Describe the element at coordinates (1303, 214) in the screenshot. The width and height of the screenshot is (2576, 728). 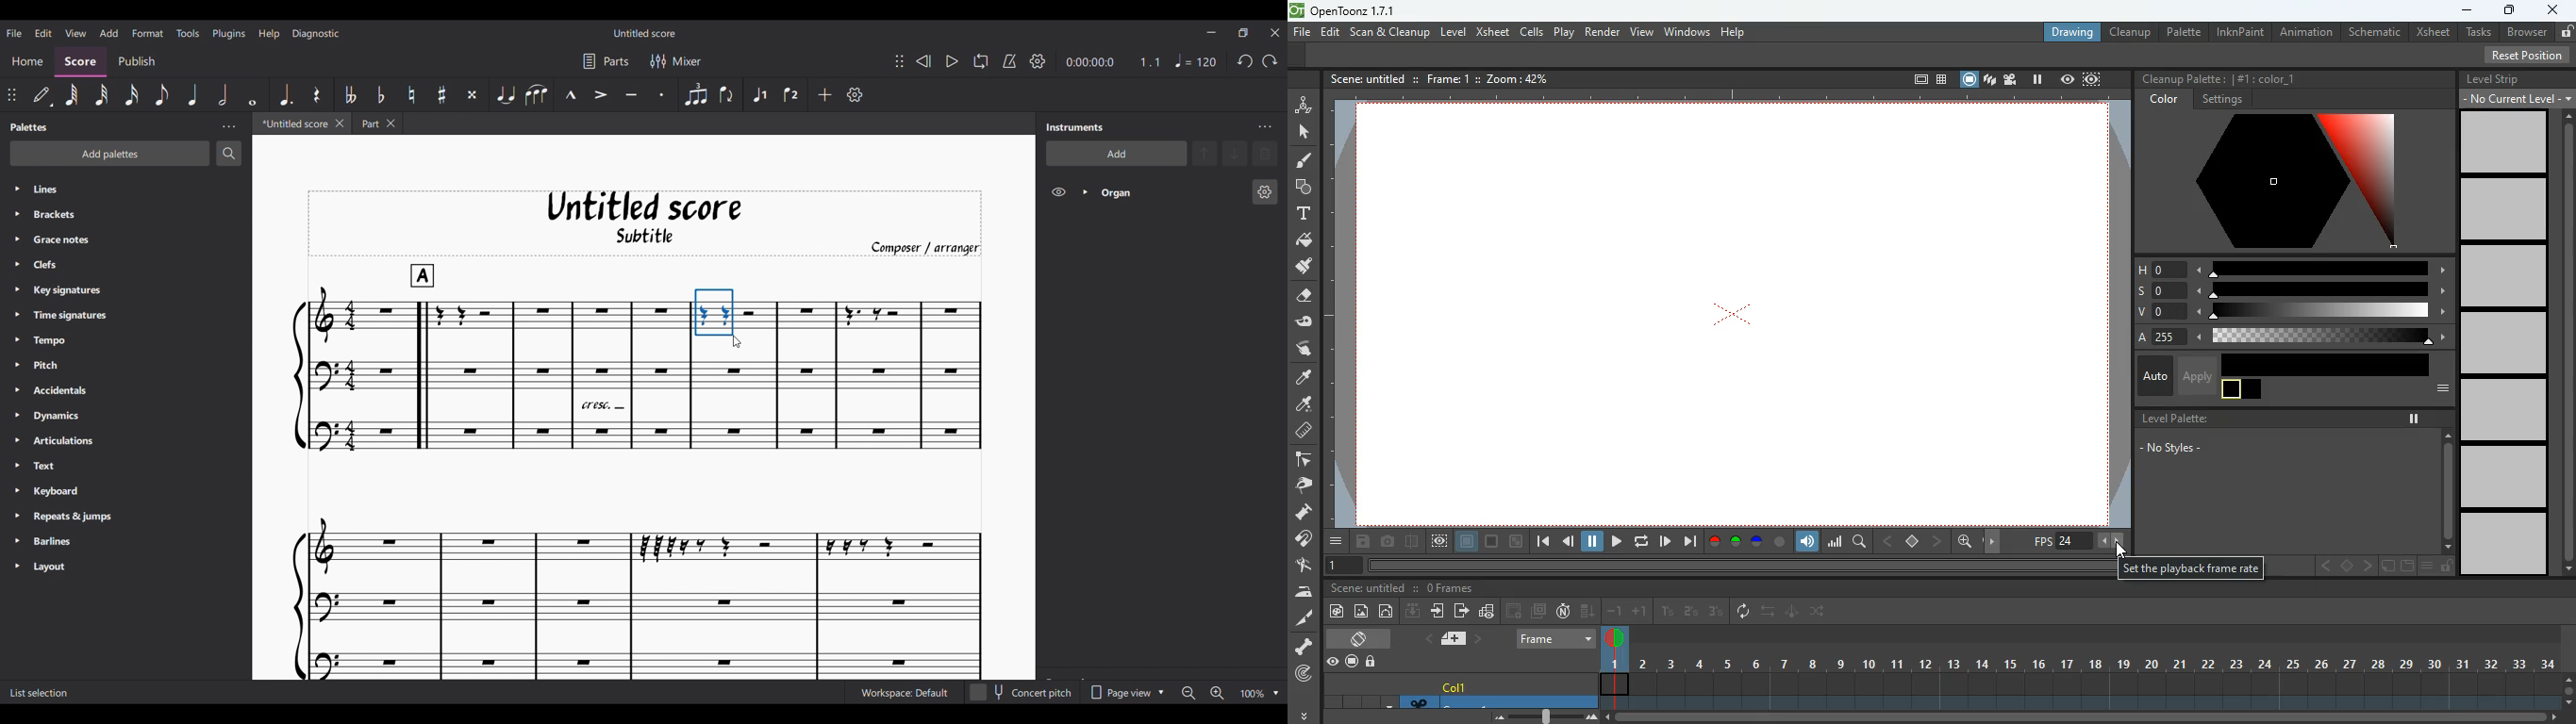
I see `text` at that location.